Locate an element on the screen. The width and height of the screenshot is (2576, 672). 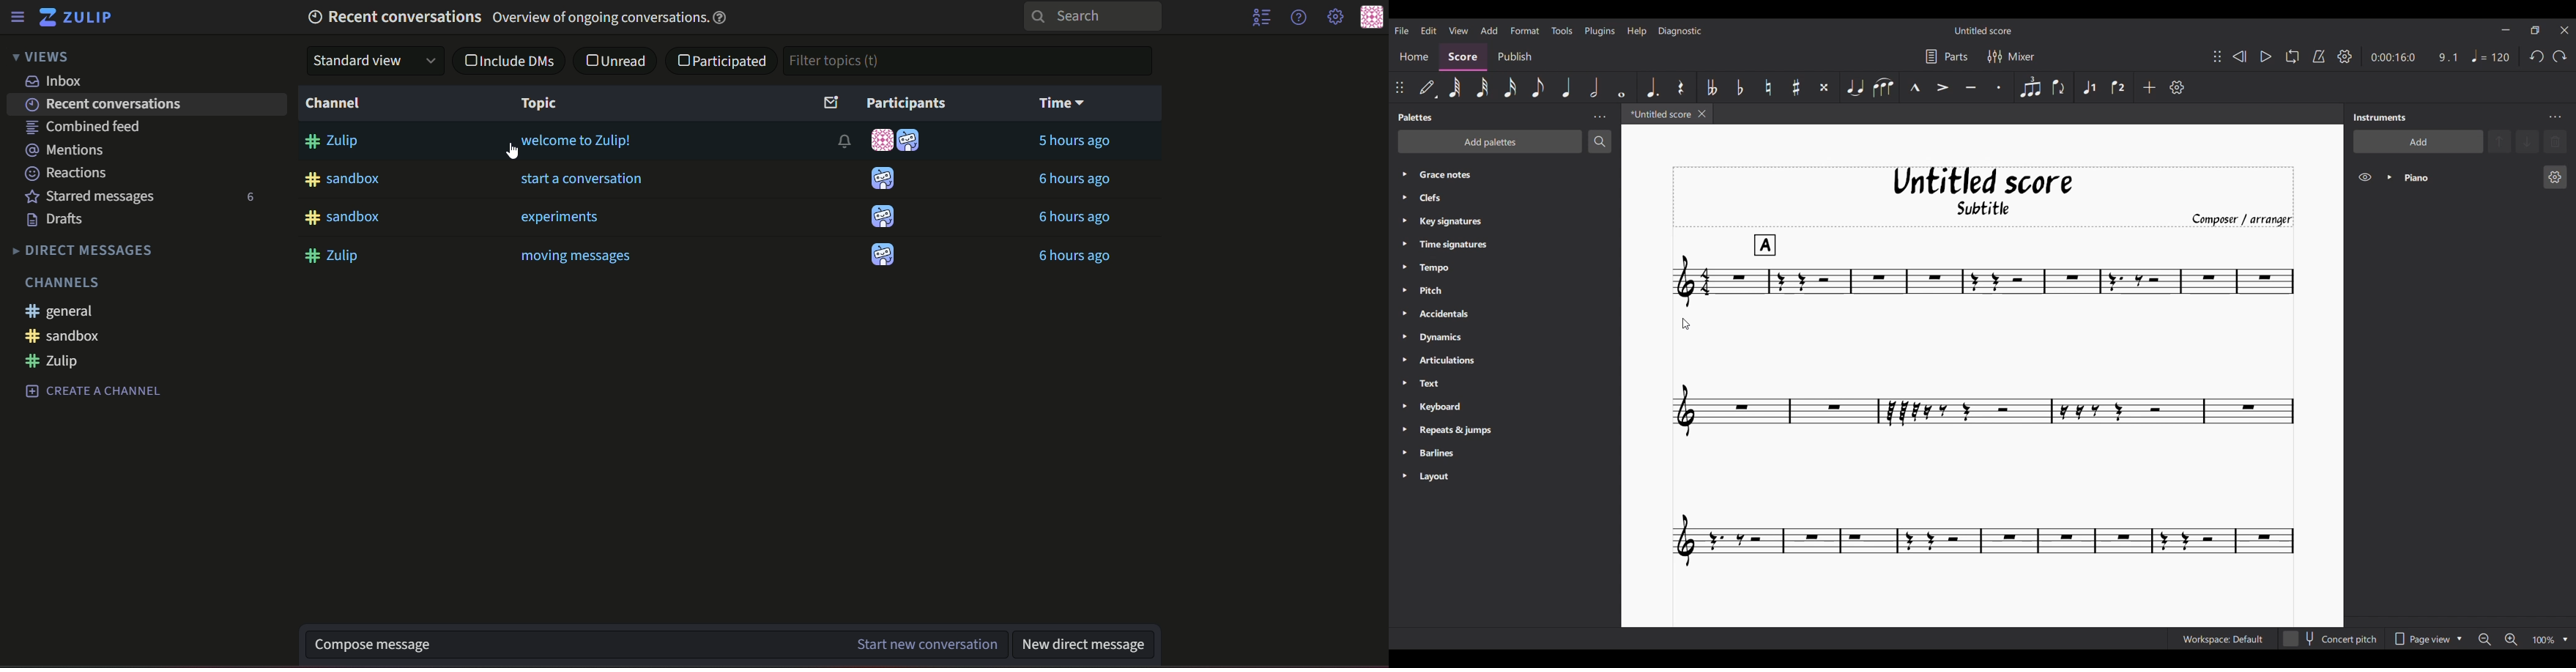
Metronome is located at coordinates (2319, 56).